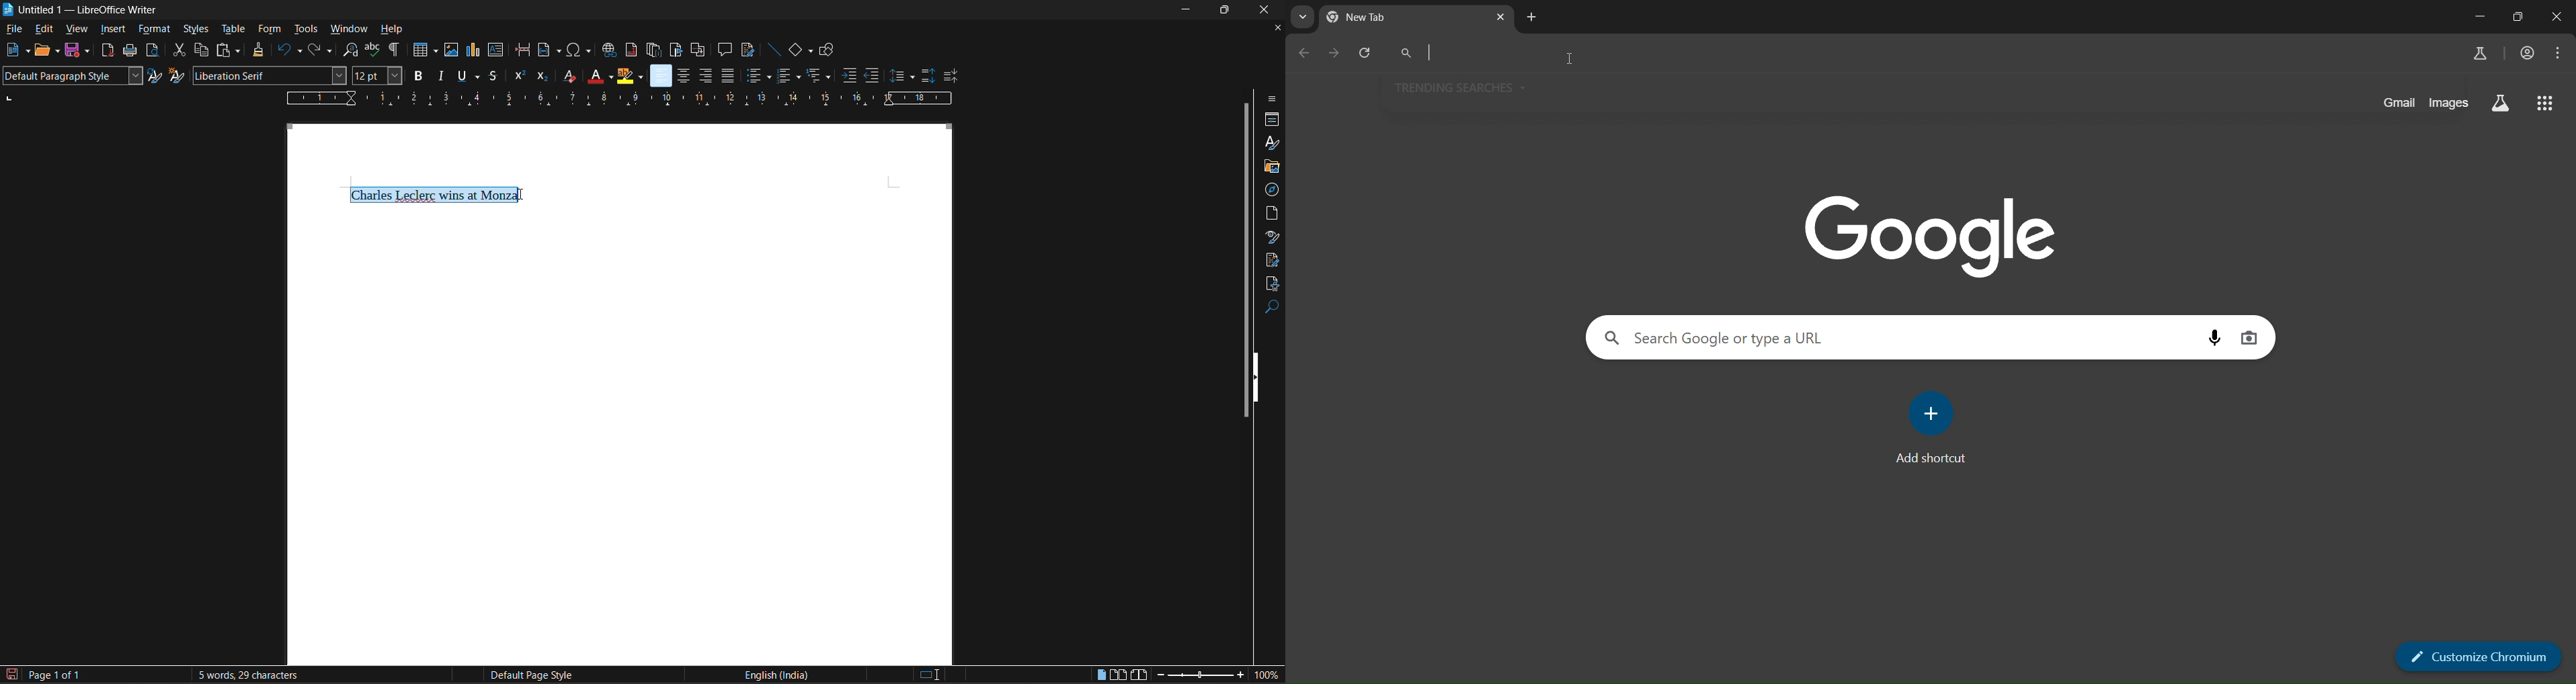 The height and width of the screenshot is (700, 2576). What do you see at coordinates (1273, 98) in the screenshot?
I see `sidebar settings` at bounding box center [1273, 98].